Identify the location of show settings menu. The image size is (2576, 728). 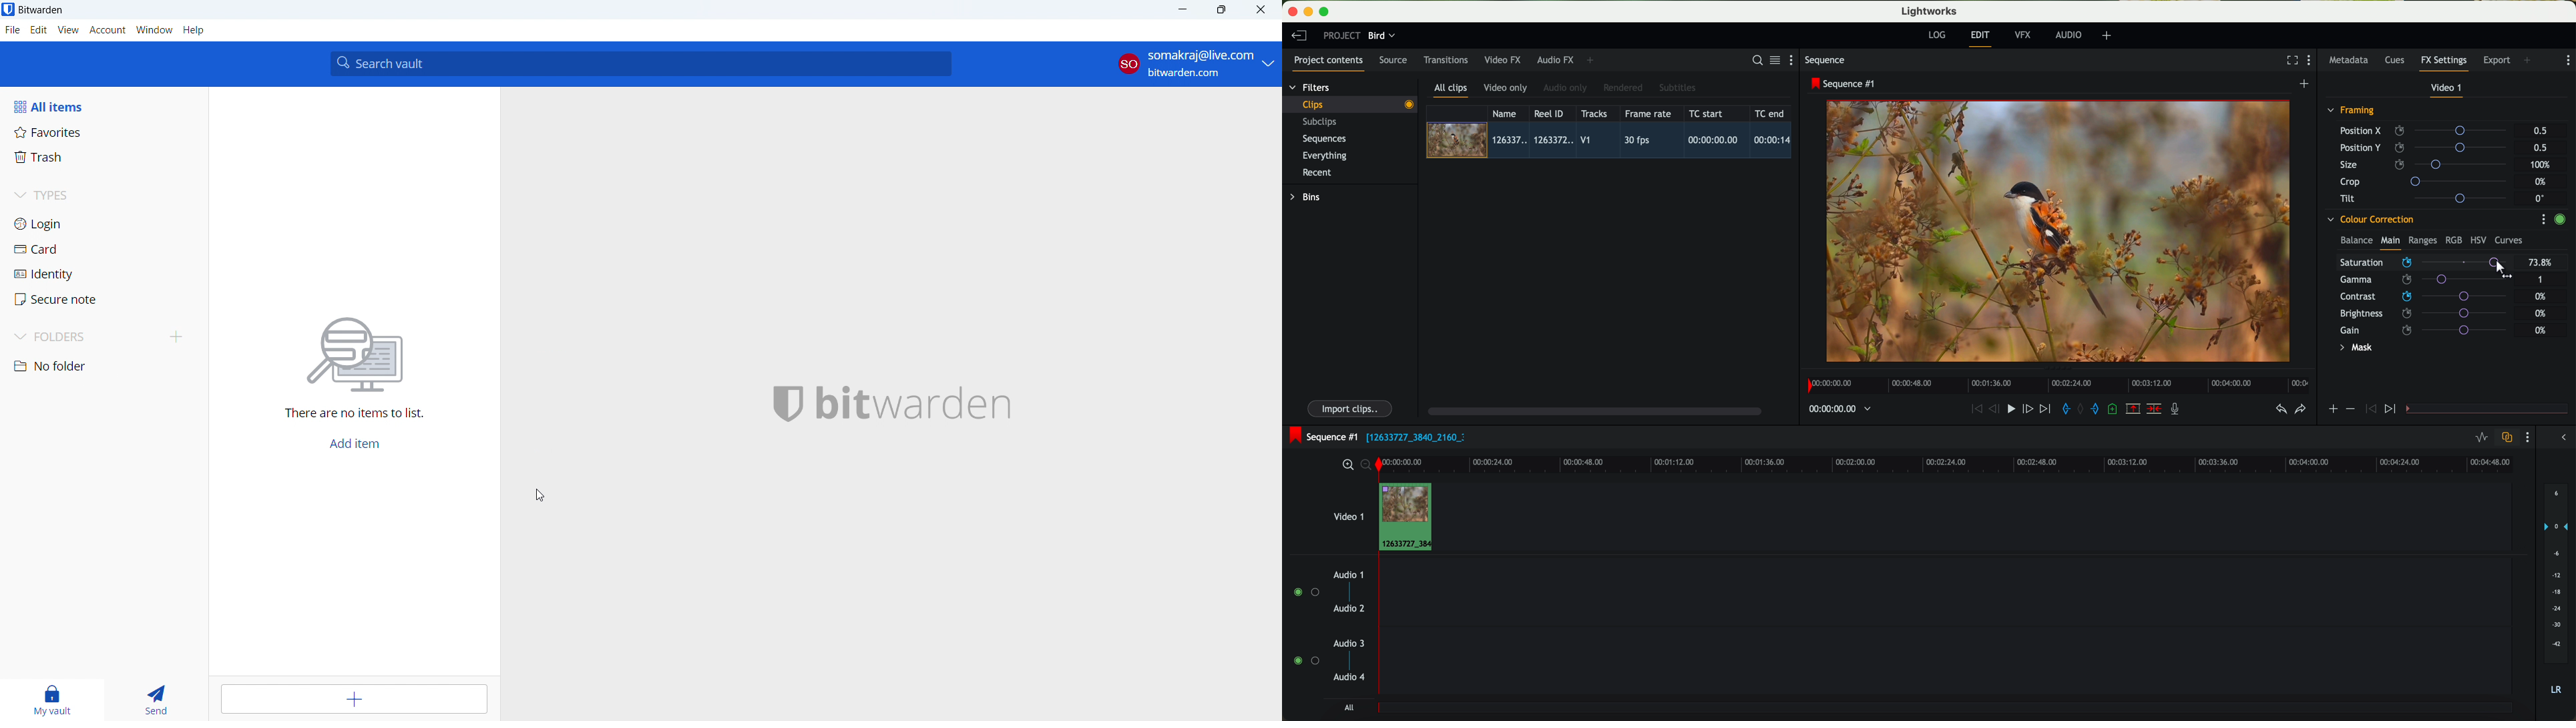
(2526, 437).